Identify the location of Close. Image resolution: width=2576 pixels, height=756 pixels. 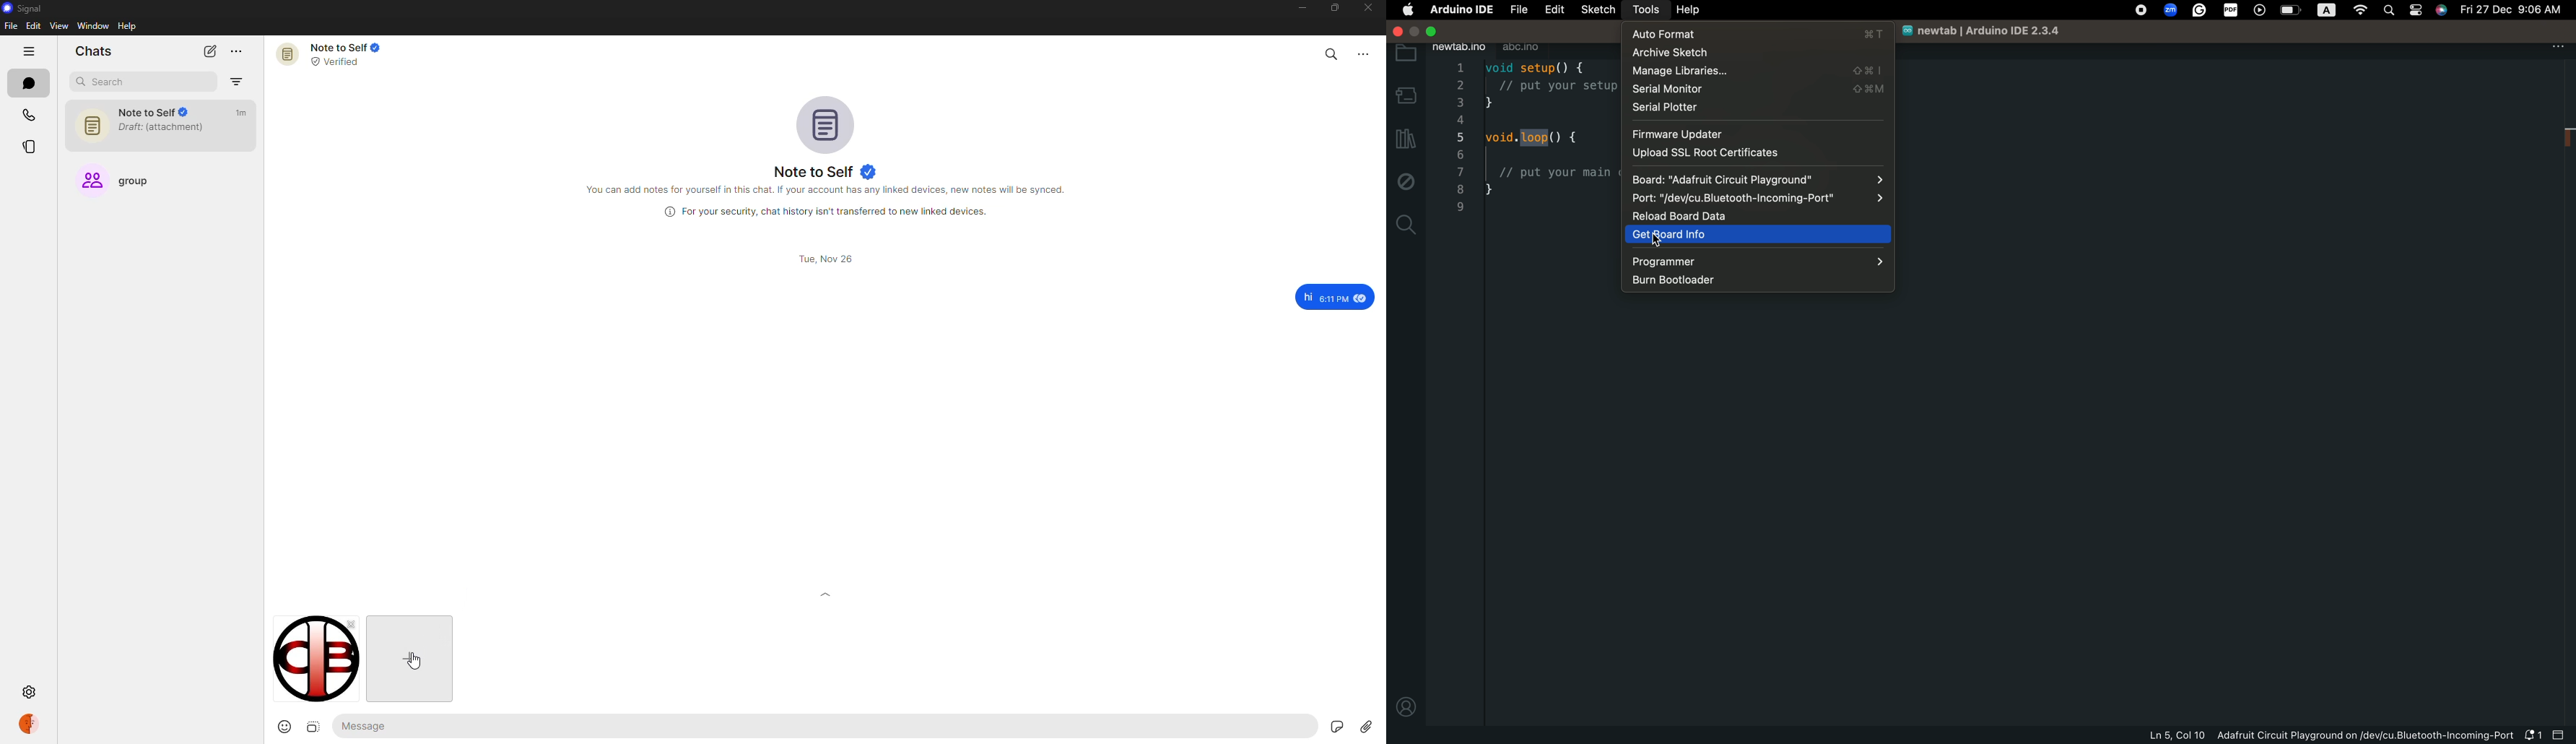
(1434, 30).